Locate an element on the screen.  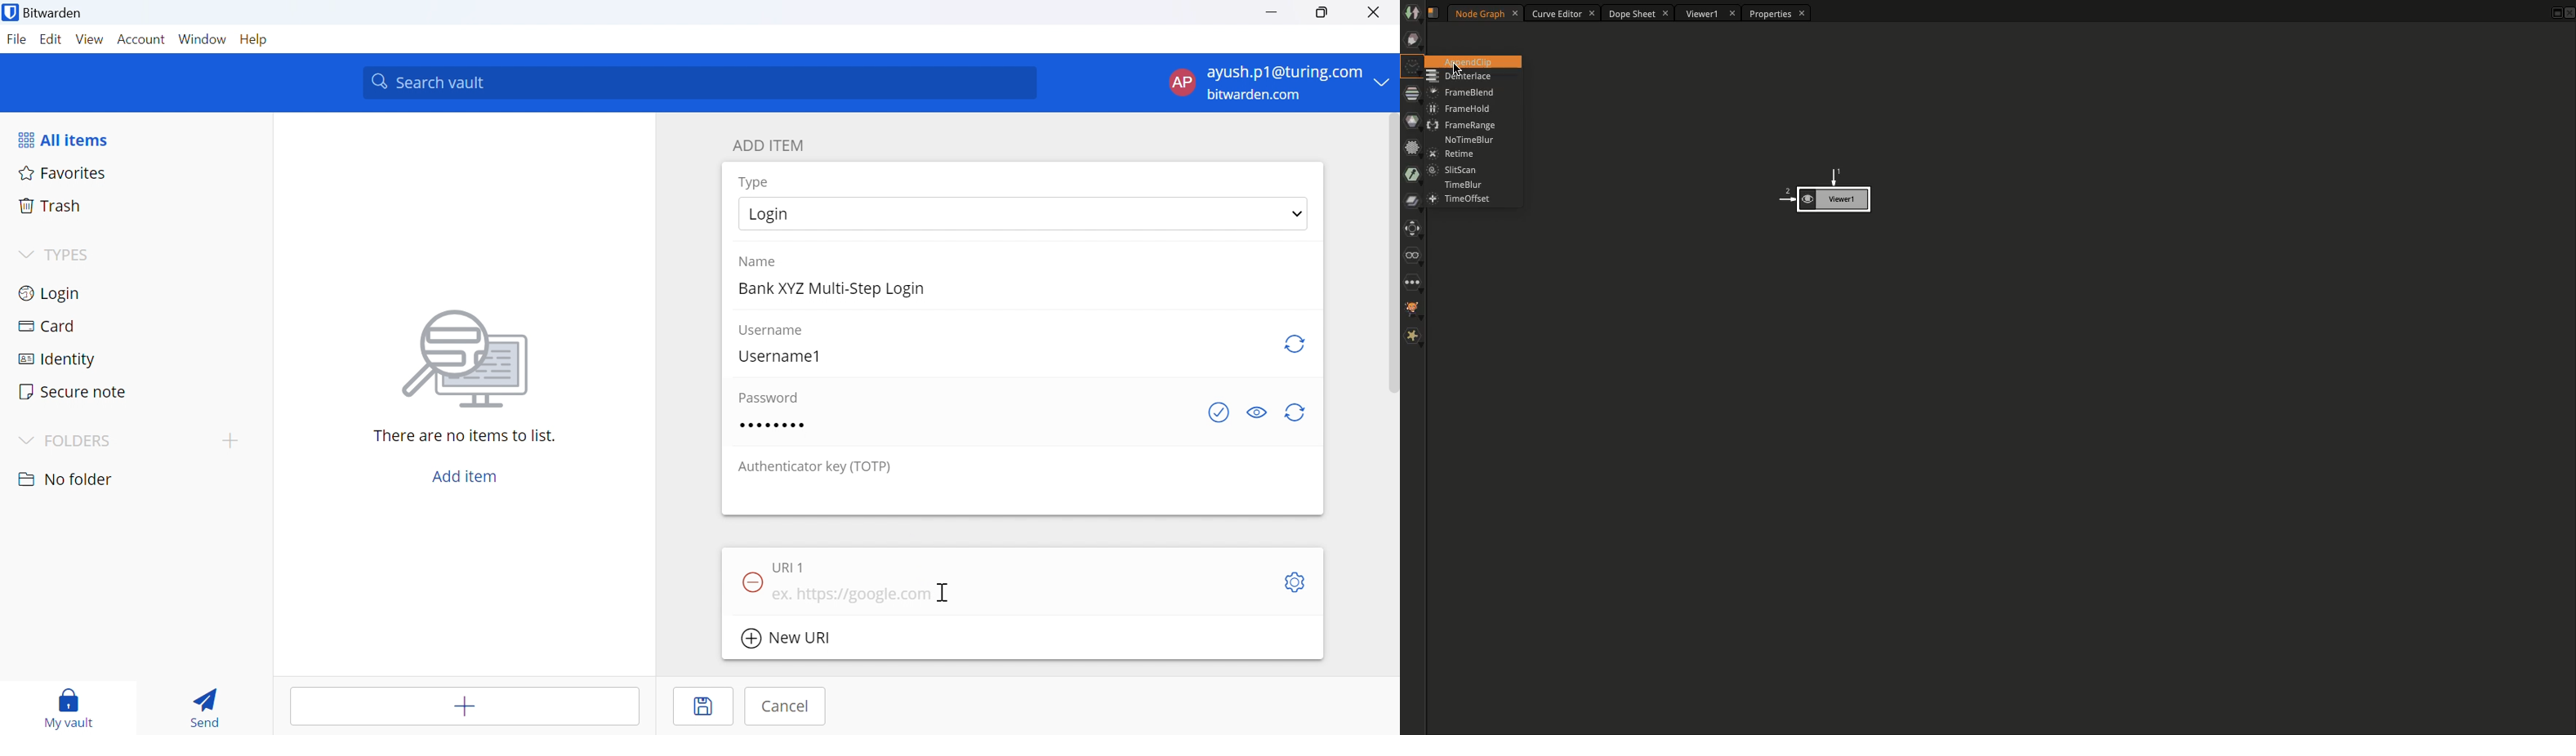
Close is located at coordinates (2569, 15).